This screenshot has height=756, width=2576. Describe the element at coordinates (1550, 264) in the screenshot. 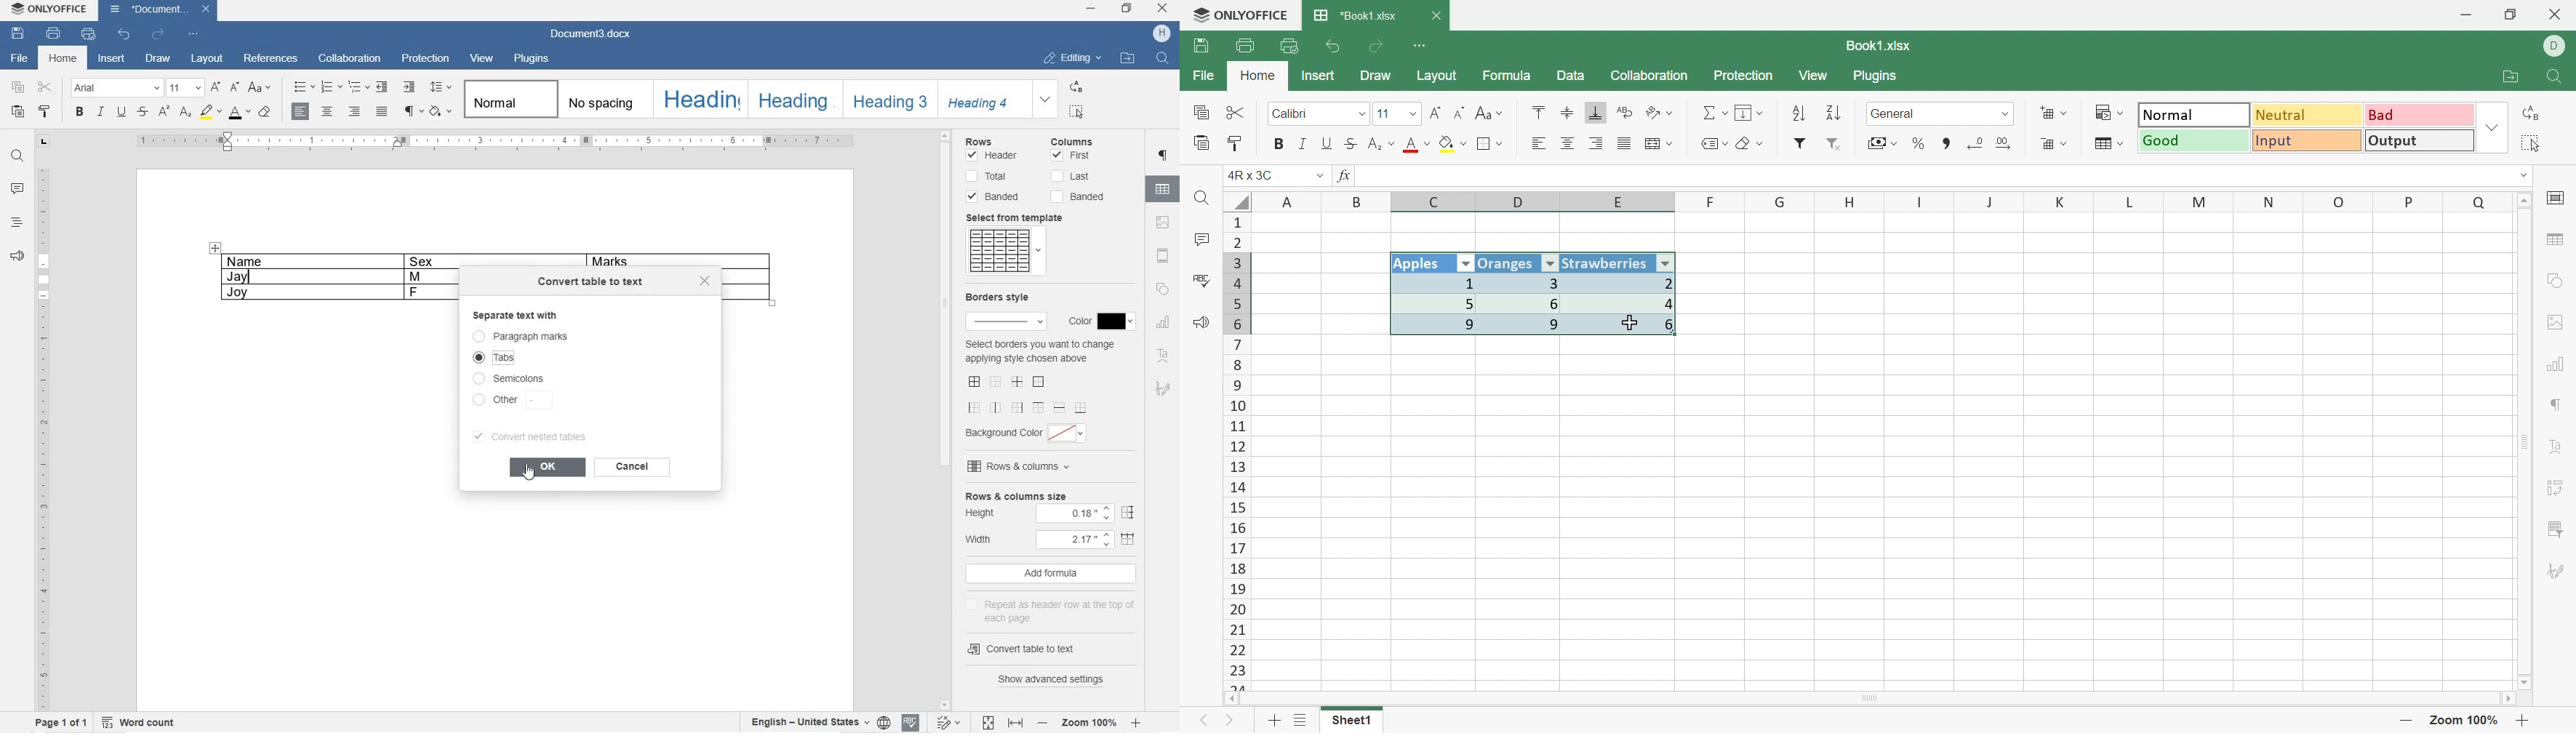

I see `Autofilter` at that location.